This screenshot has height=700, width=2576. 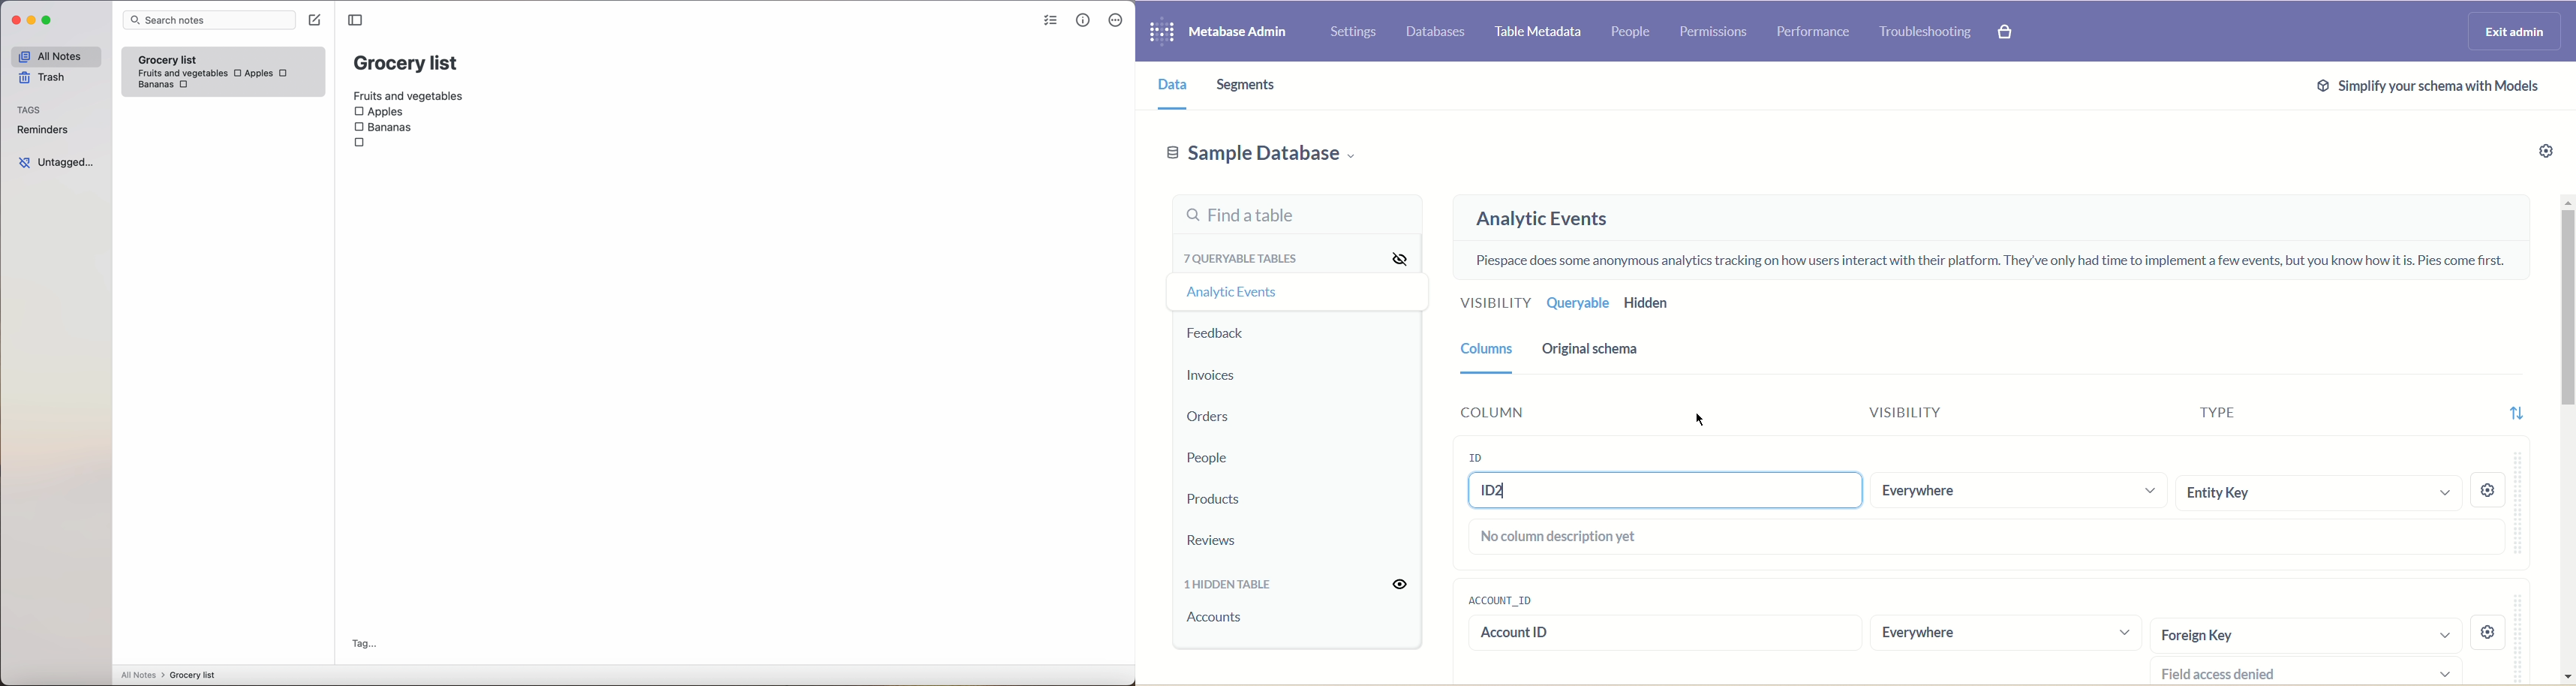 What do you see at coordinates (365, 643) in the screenshot?
I see `tag` at bounding box center [365, 643].